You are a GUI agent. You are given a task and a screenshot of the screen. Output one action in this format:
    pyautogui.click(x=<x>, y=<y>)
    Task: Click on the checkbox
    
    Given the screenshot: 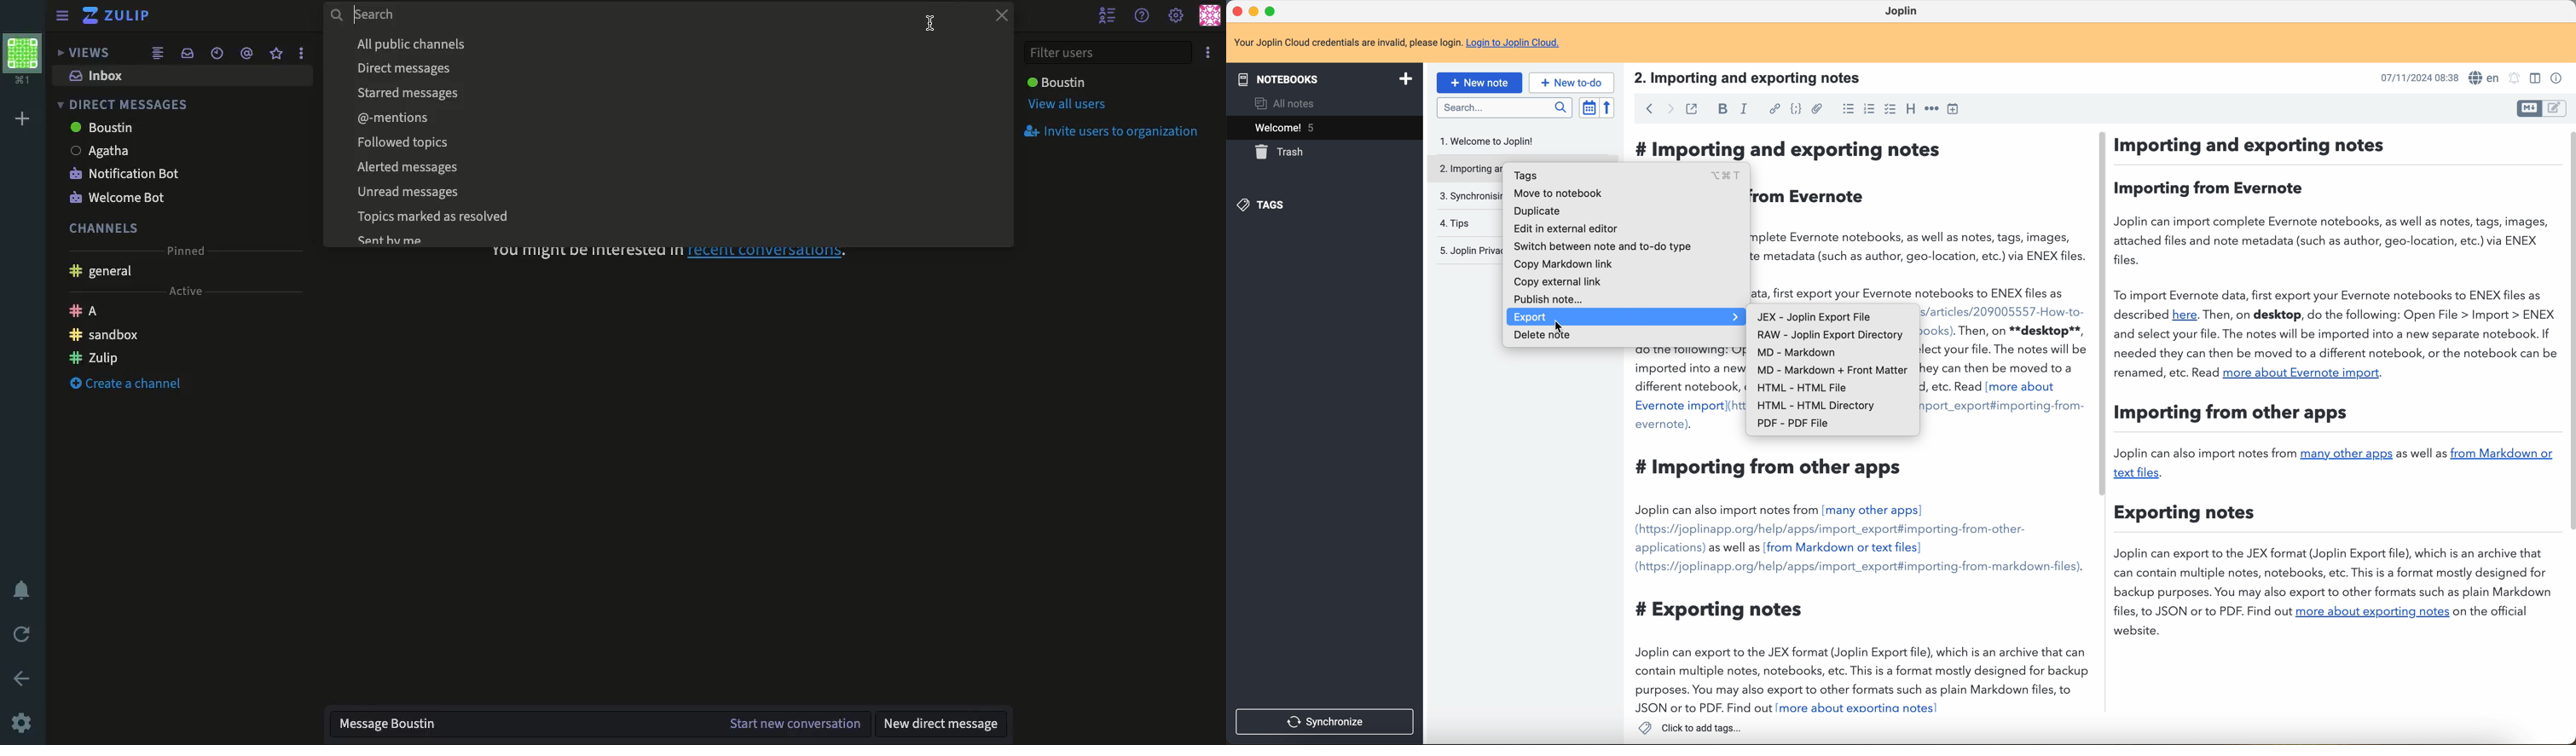 What is the action you would take?
    pyautogui.click(x=1890, y=108)
    